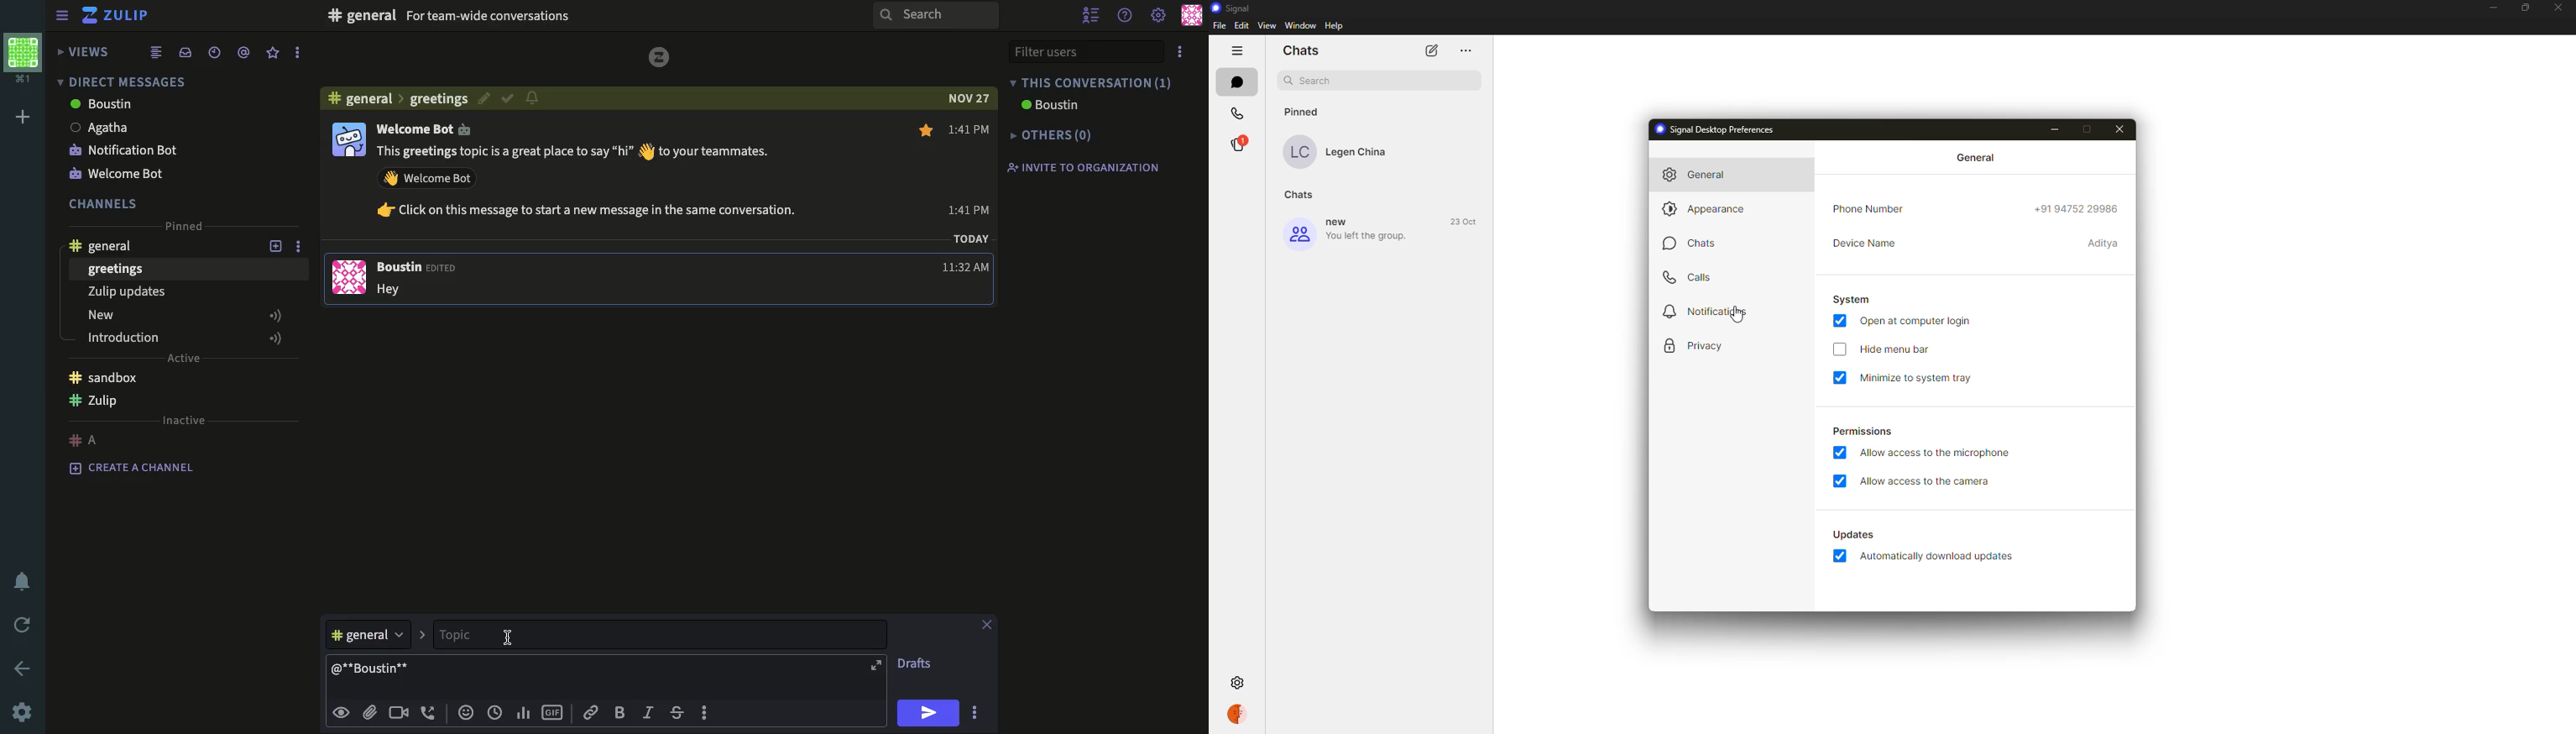  What do you see at coordinates (107, 375) in the screenshot?
I see `sandbox` at bounding box center [107, 375].